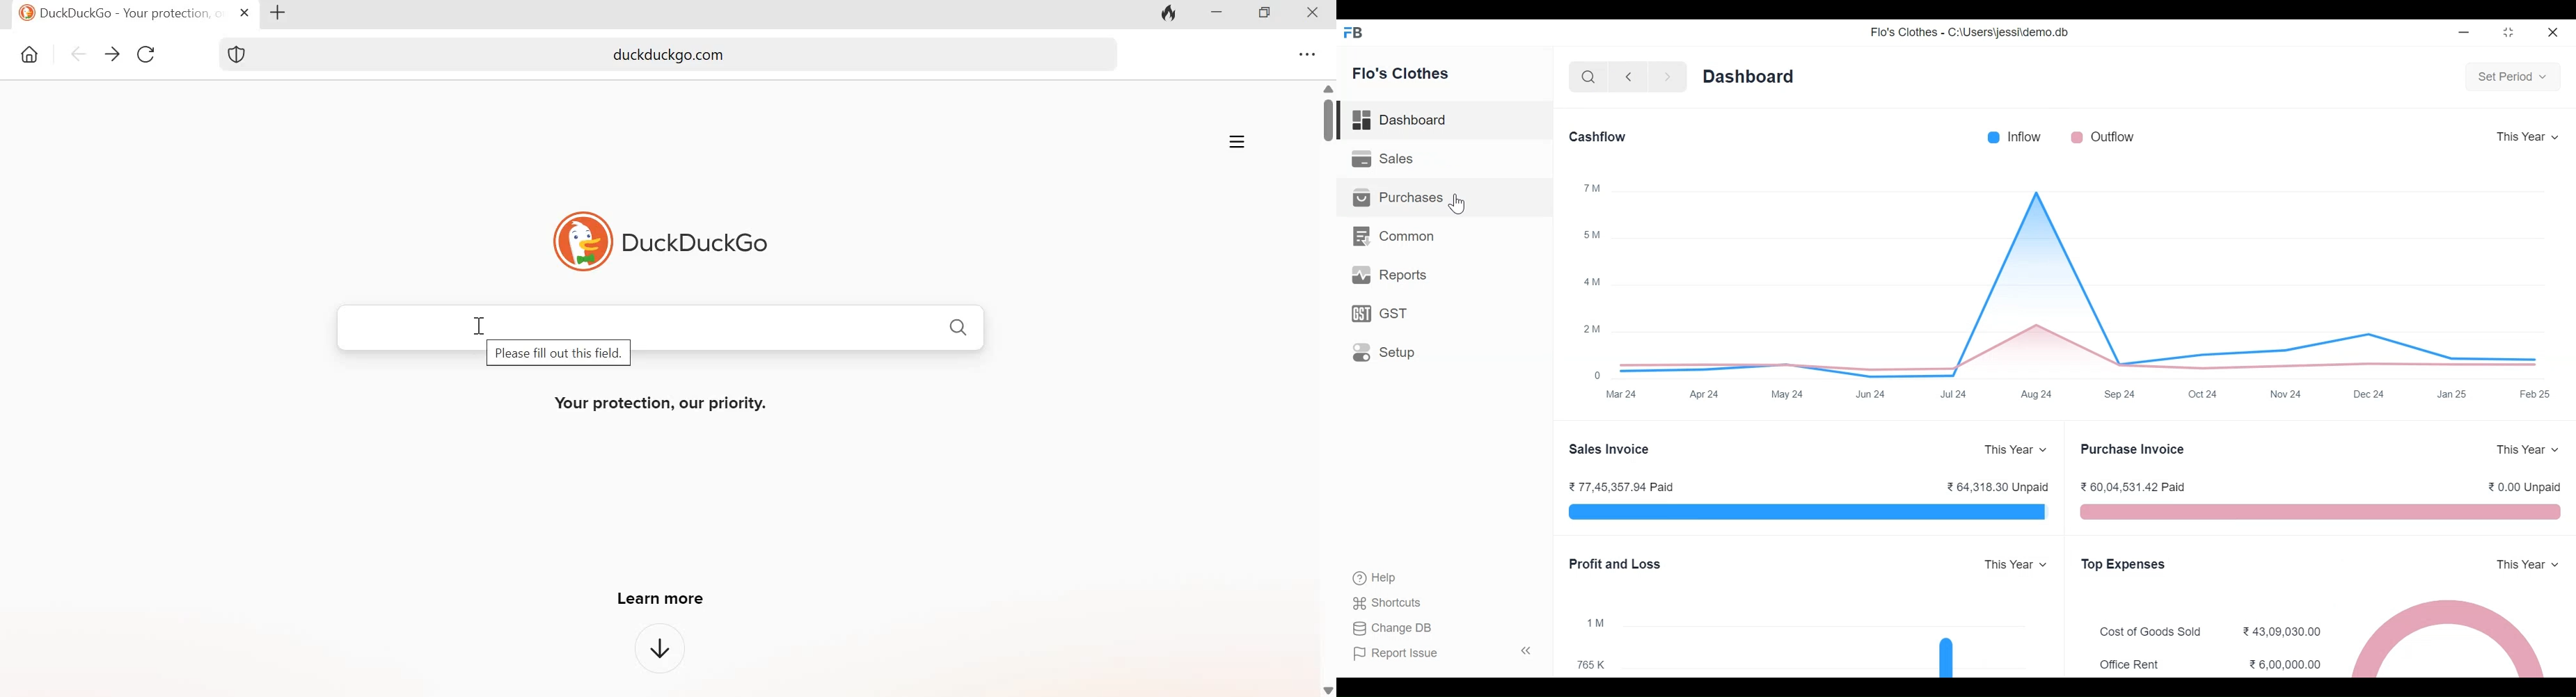 The image size is (2576, 700). What do you see at coordinates (2465, 33) in the screenshot?
I see `minimize` at bounding box center [2465, 33].